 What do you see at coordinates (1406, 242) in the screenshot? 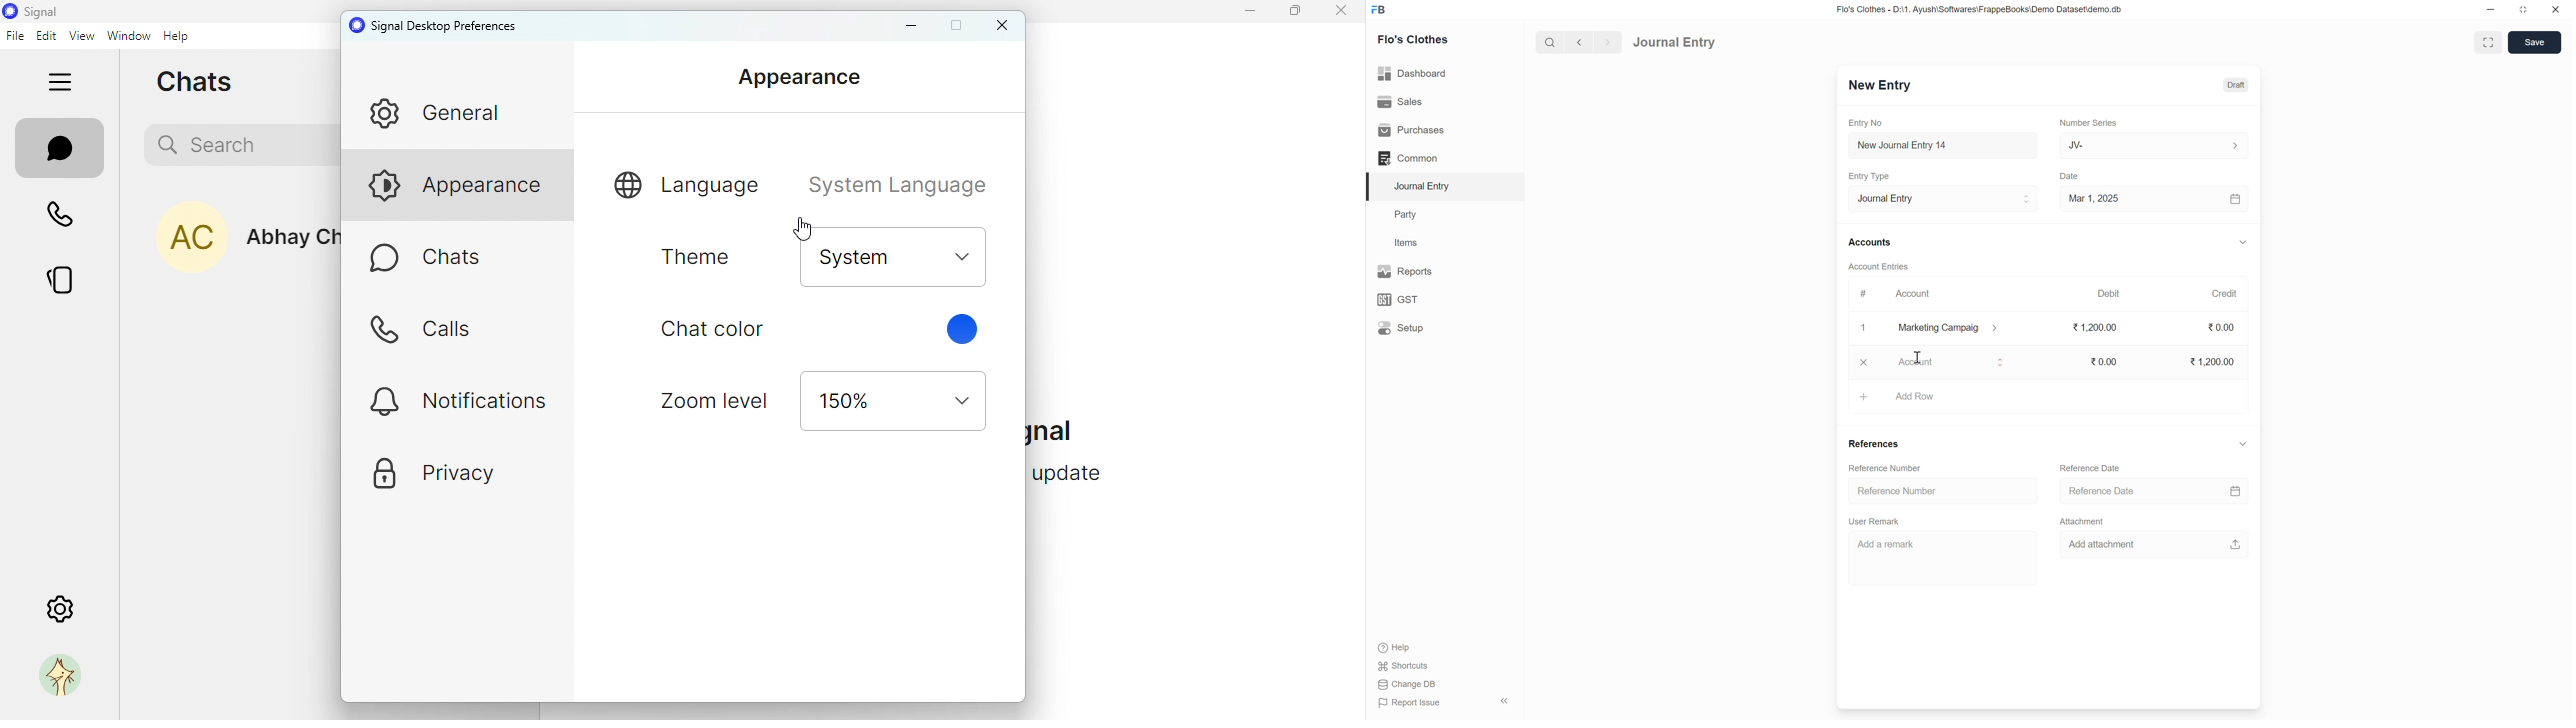
I see `Items` at bounding box center [1406, 242].